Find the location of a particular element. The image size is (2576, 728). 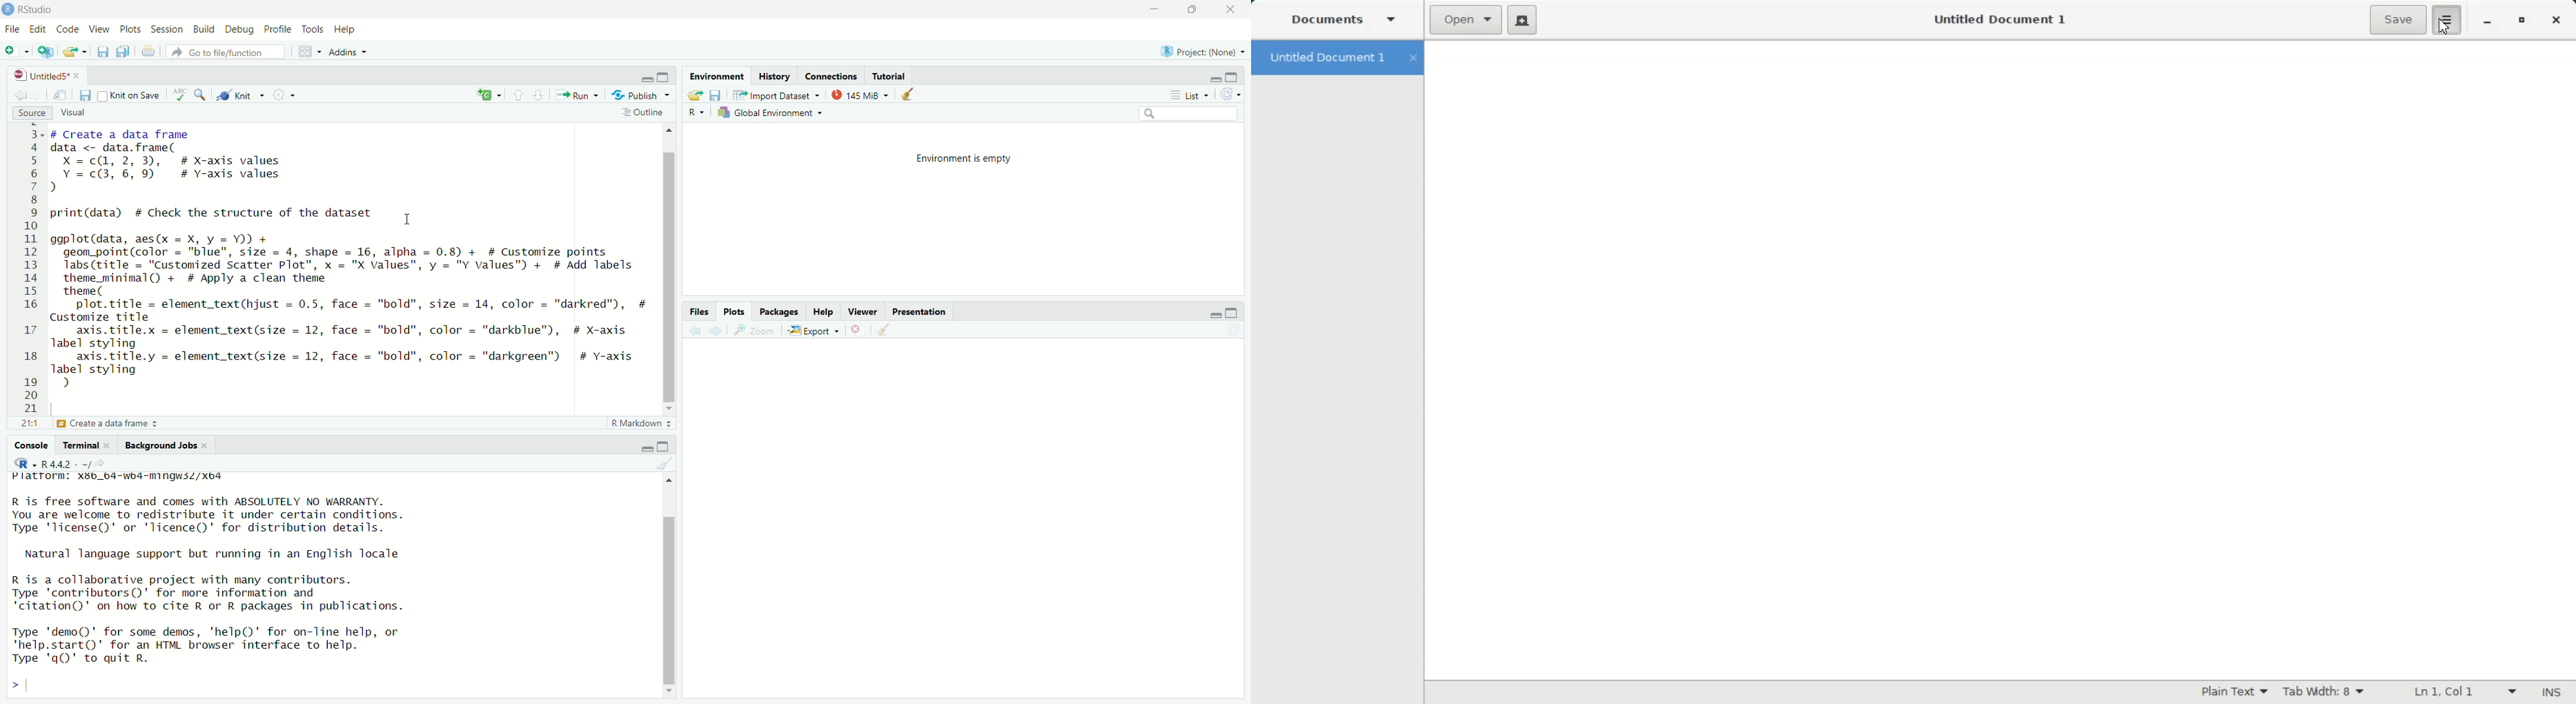

minimize is located at coordinates (1214, 315).